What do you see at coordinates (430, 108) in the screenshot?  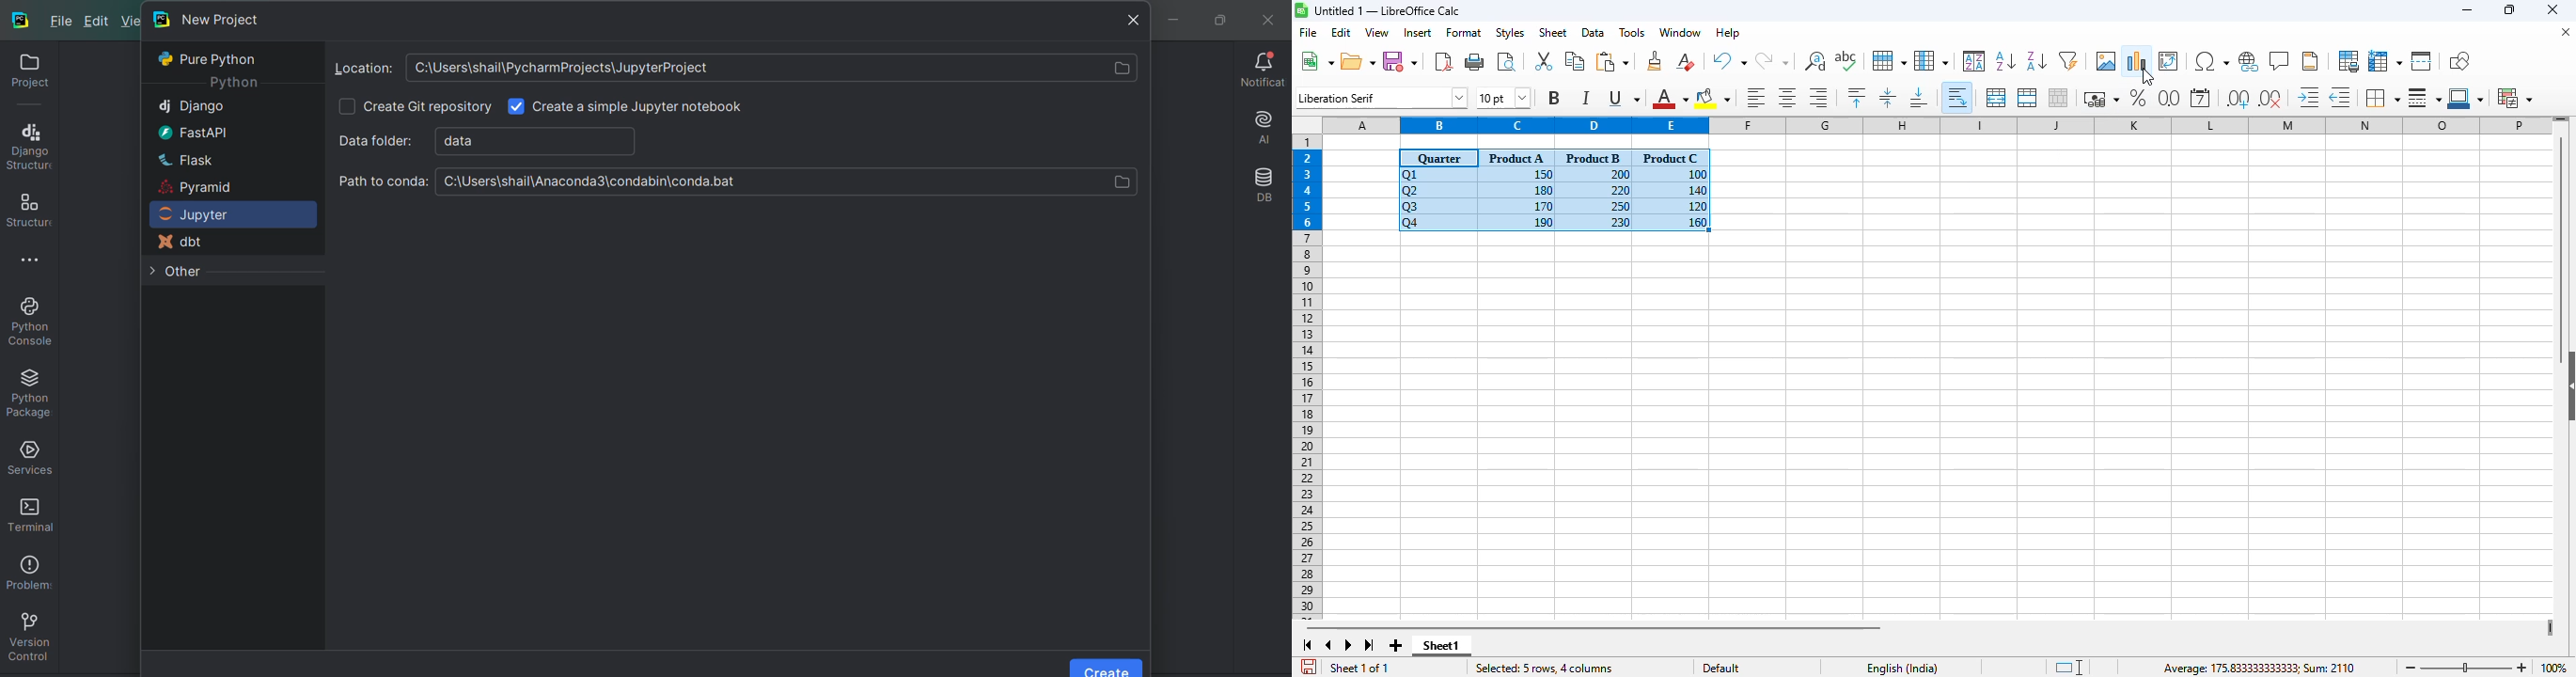 I see `Create git repository` at bounding box center [430, 108].